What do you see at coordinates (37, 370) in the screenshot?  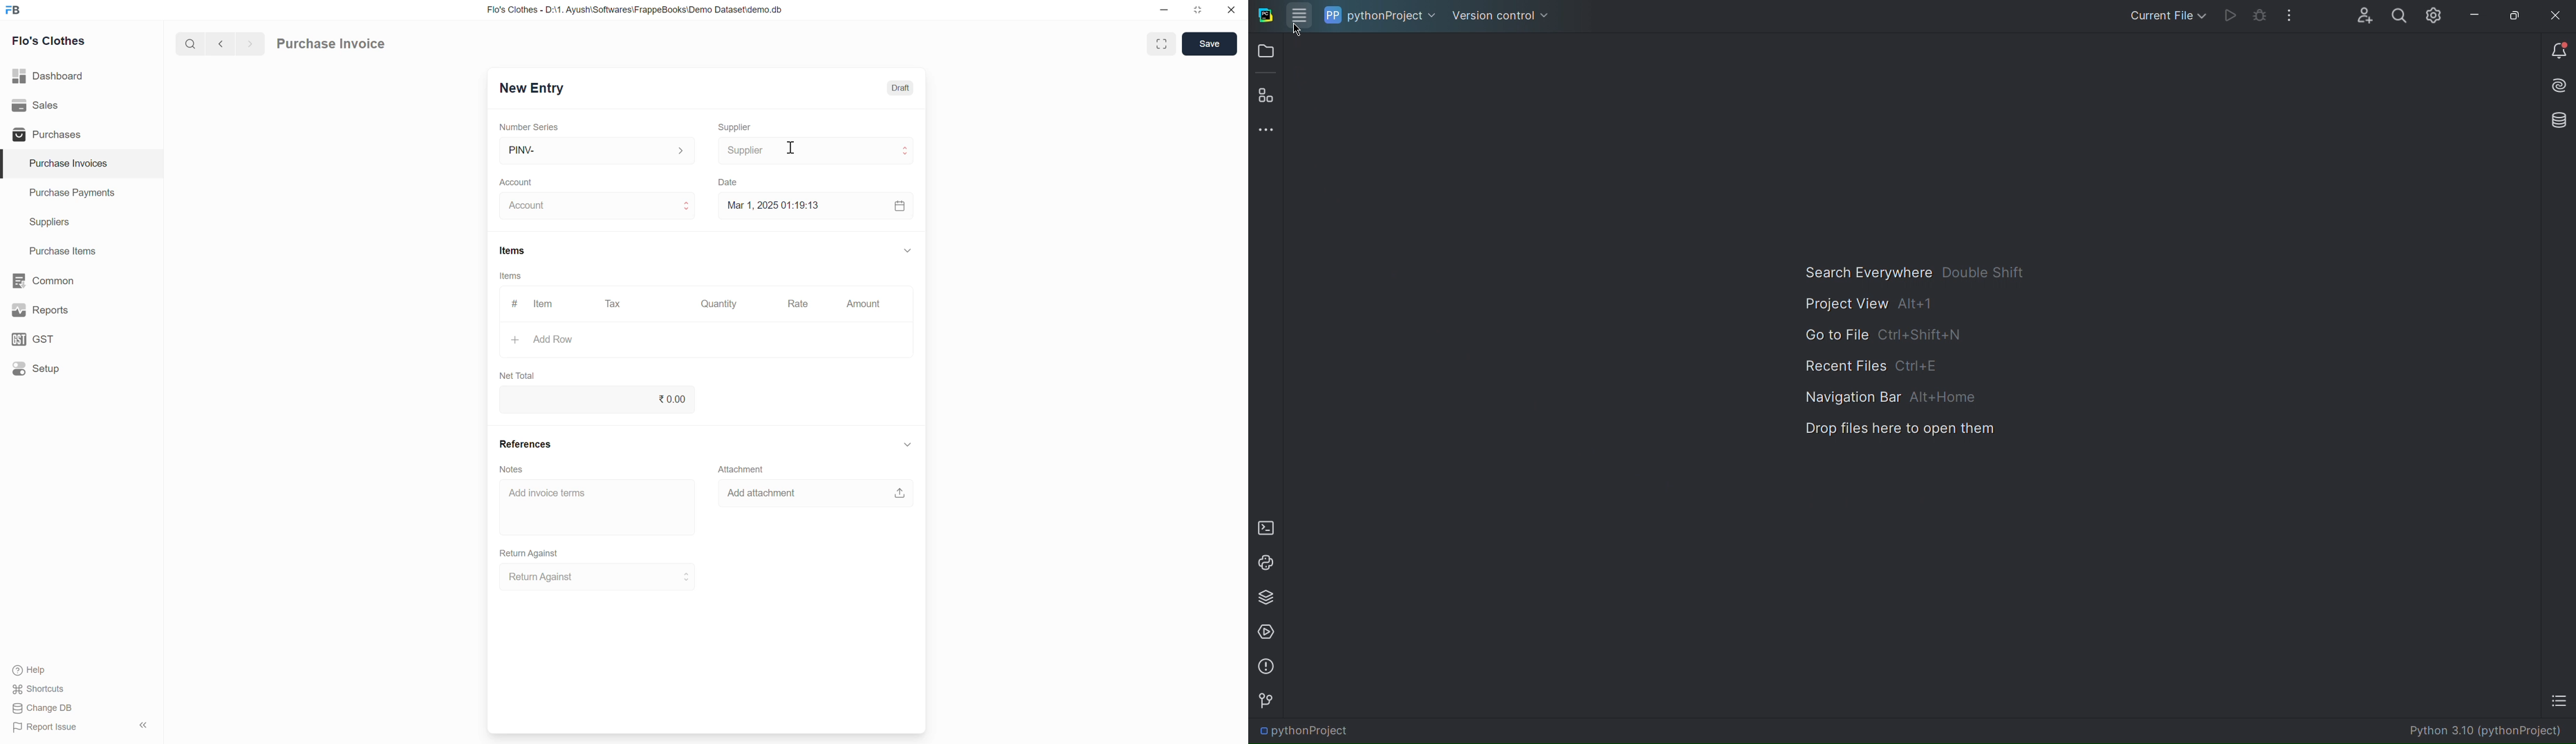 I see `Setup` at bounding box center [37, 370].